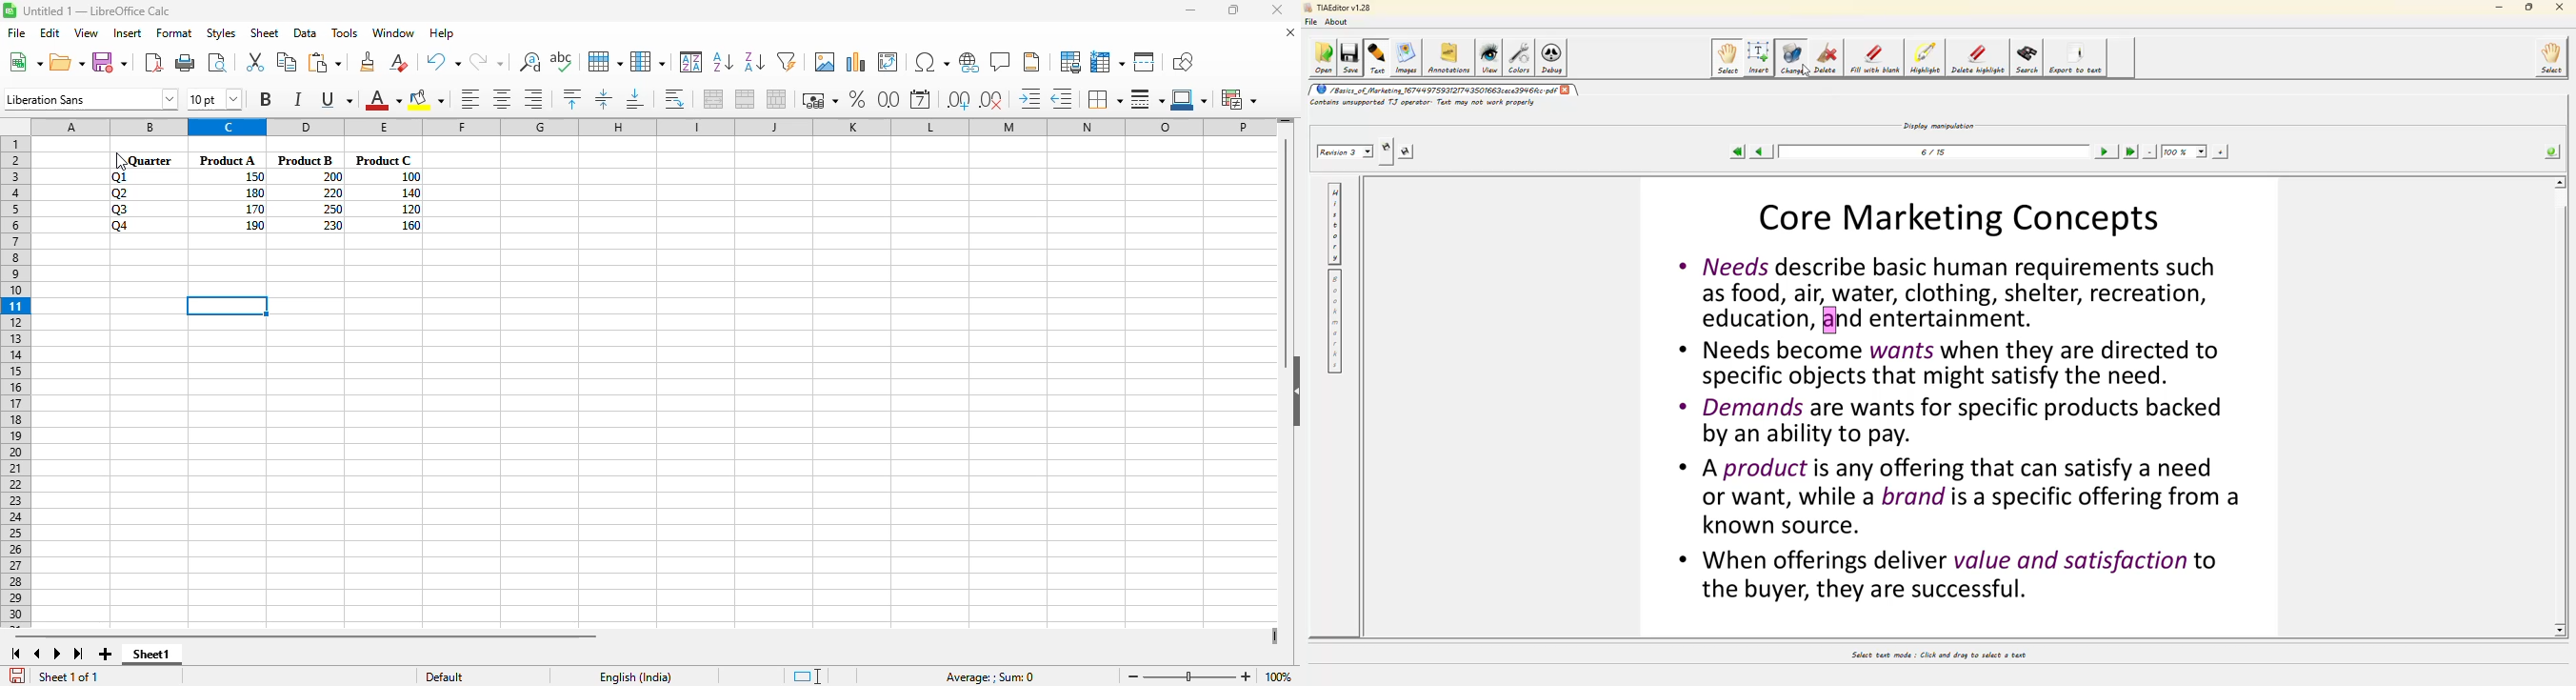  I want to click on bold, so click(266, 98).